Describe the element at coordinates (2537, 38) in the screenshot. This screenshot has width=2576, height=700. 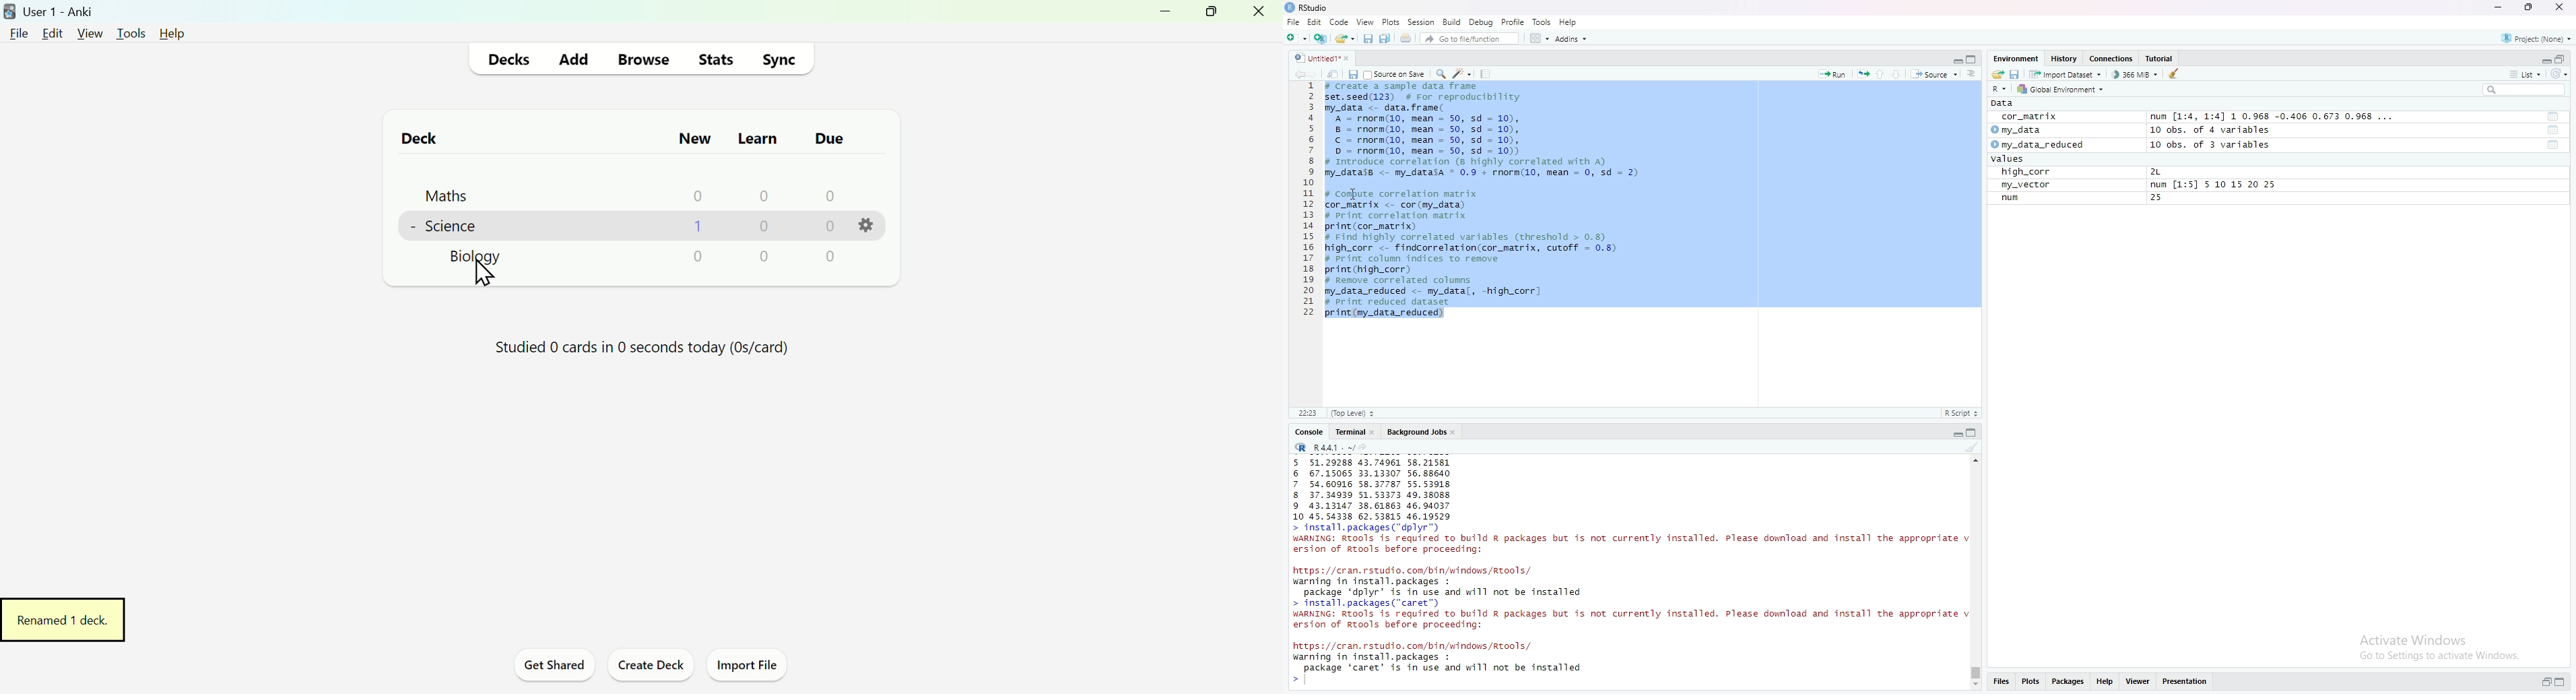
I see `Project: (None)` at that location.